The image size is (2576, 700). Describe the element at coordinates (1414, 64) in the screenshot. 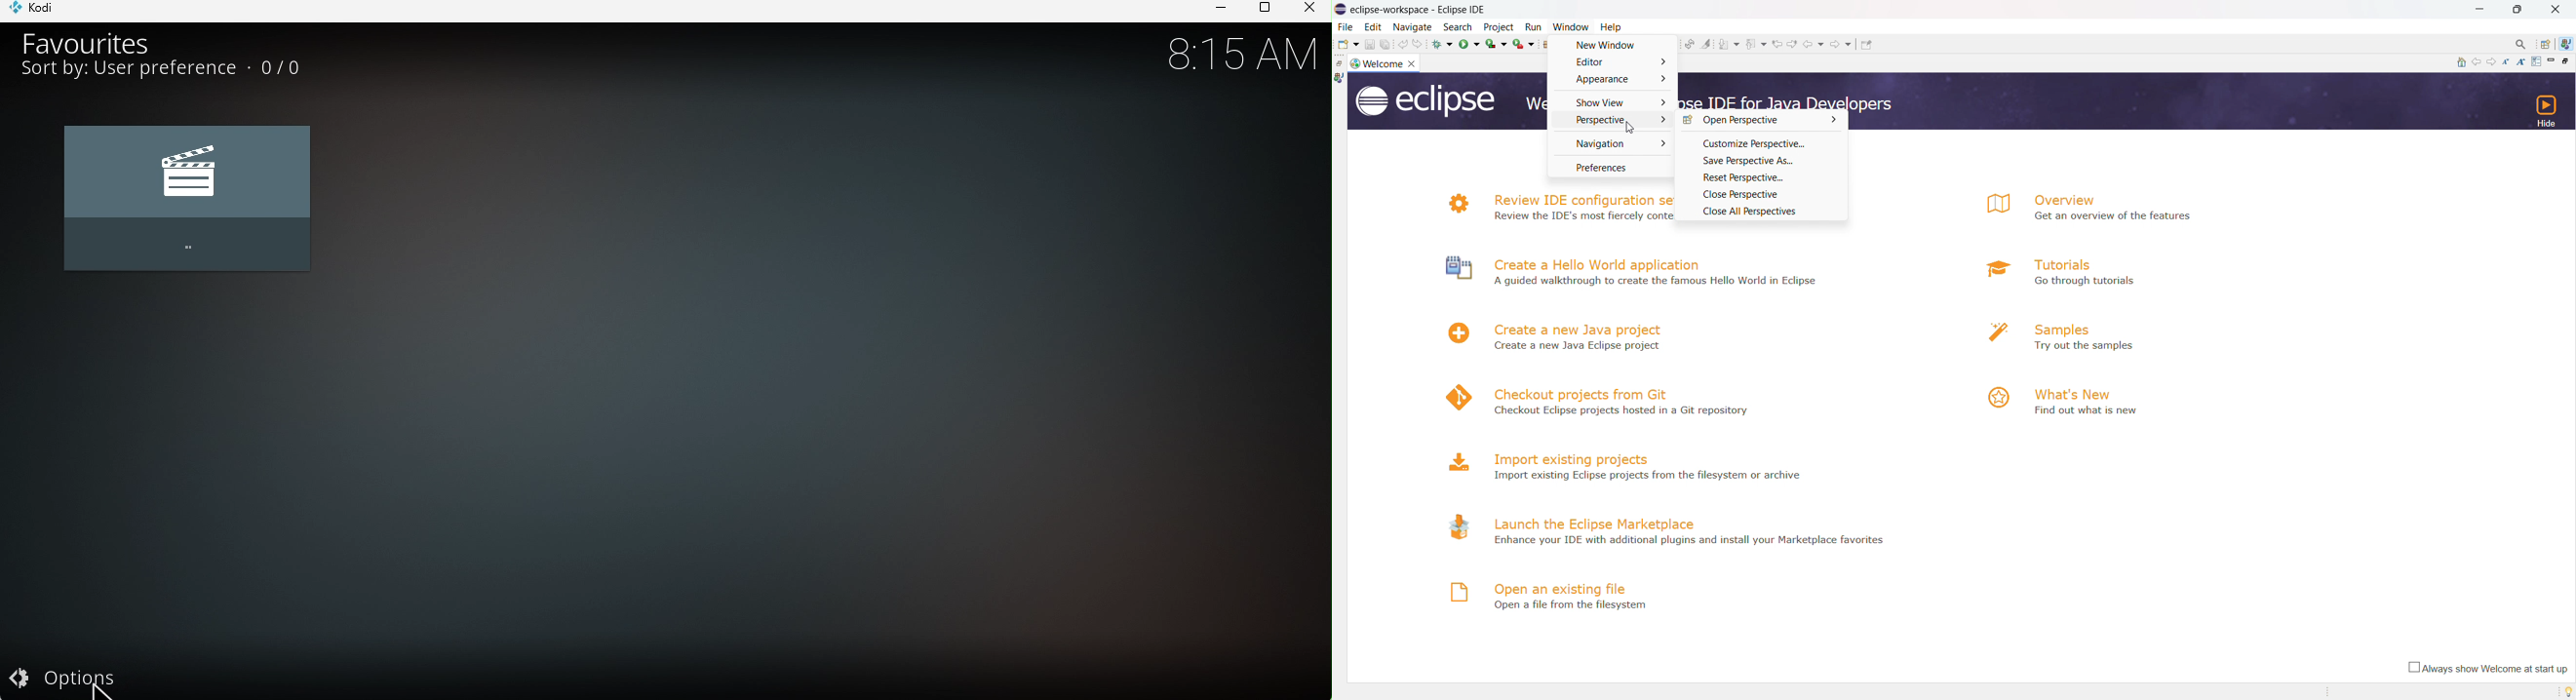

I see `close` at that location.